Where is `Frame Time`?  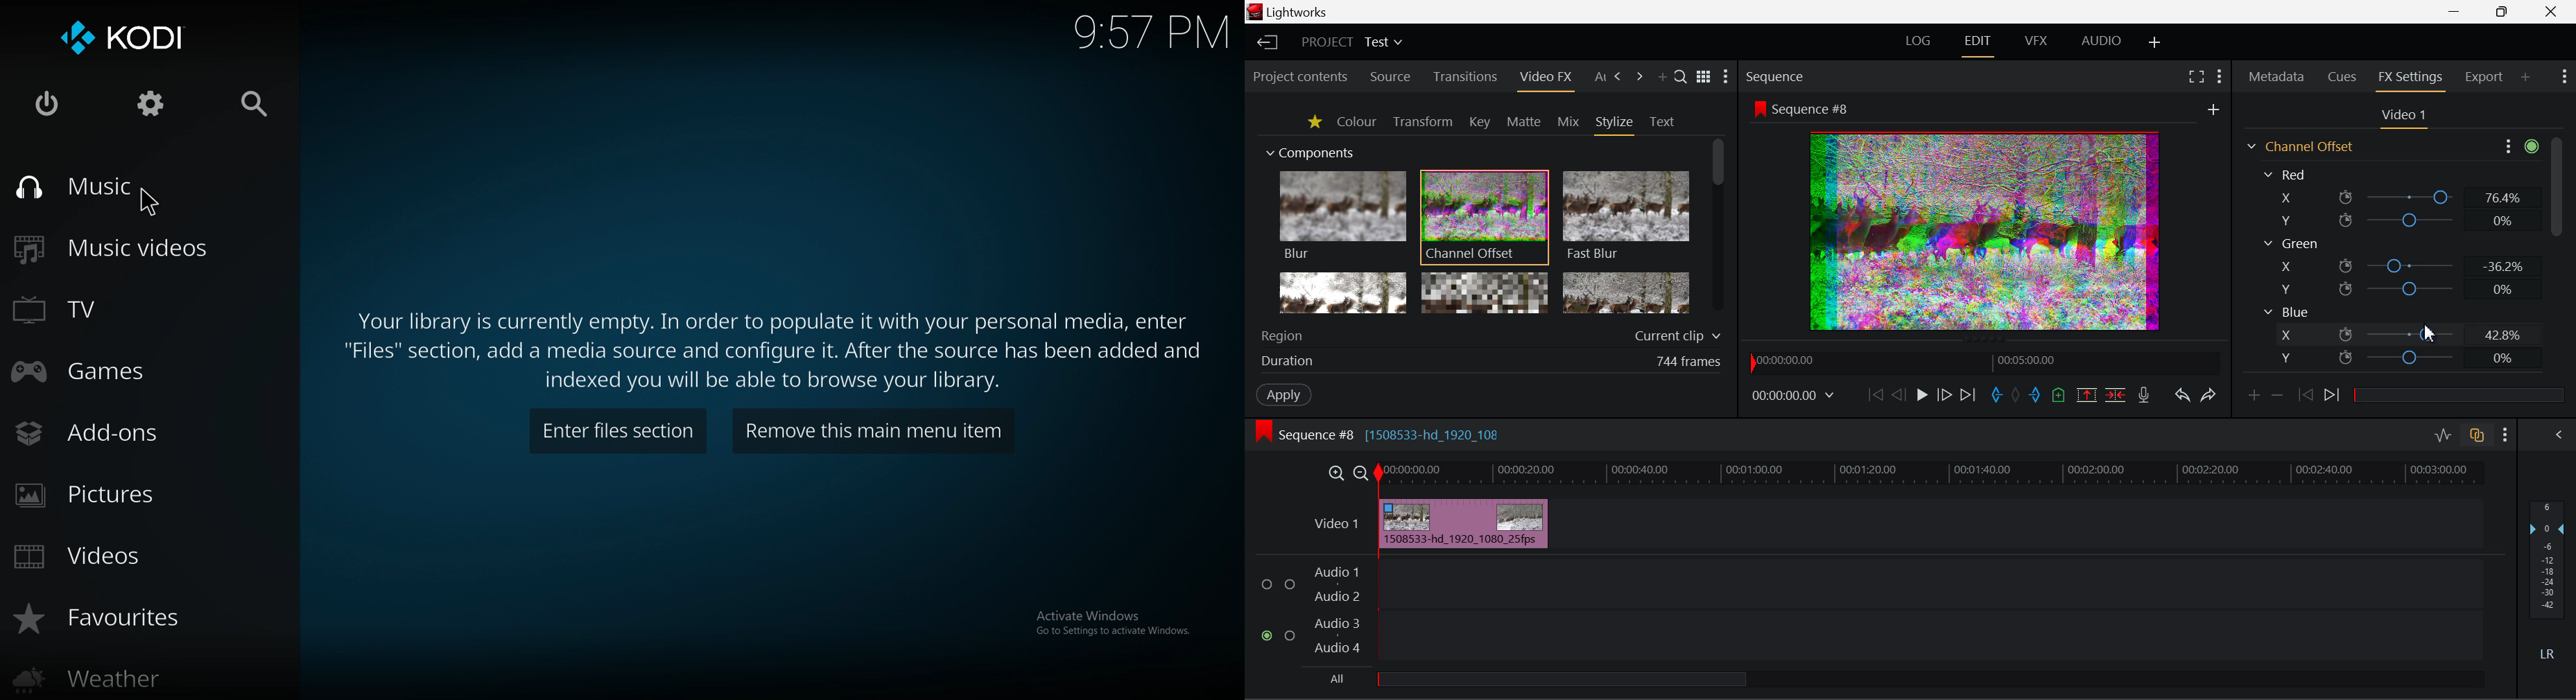 Frame Time is located at coordinates (1793, 397).